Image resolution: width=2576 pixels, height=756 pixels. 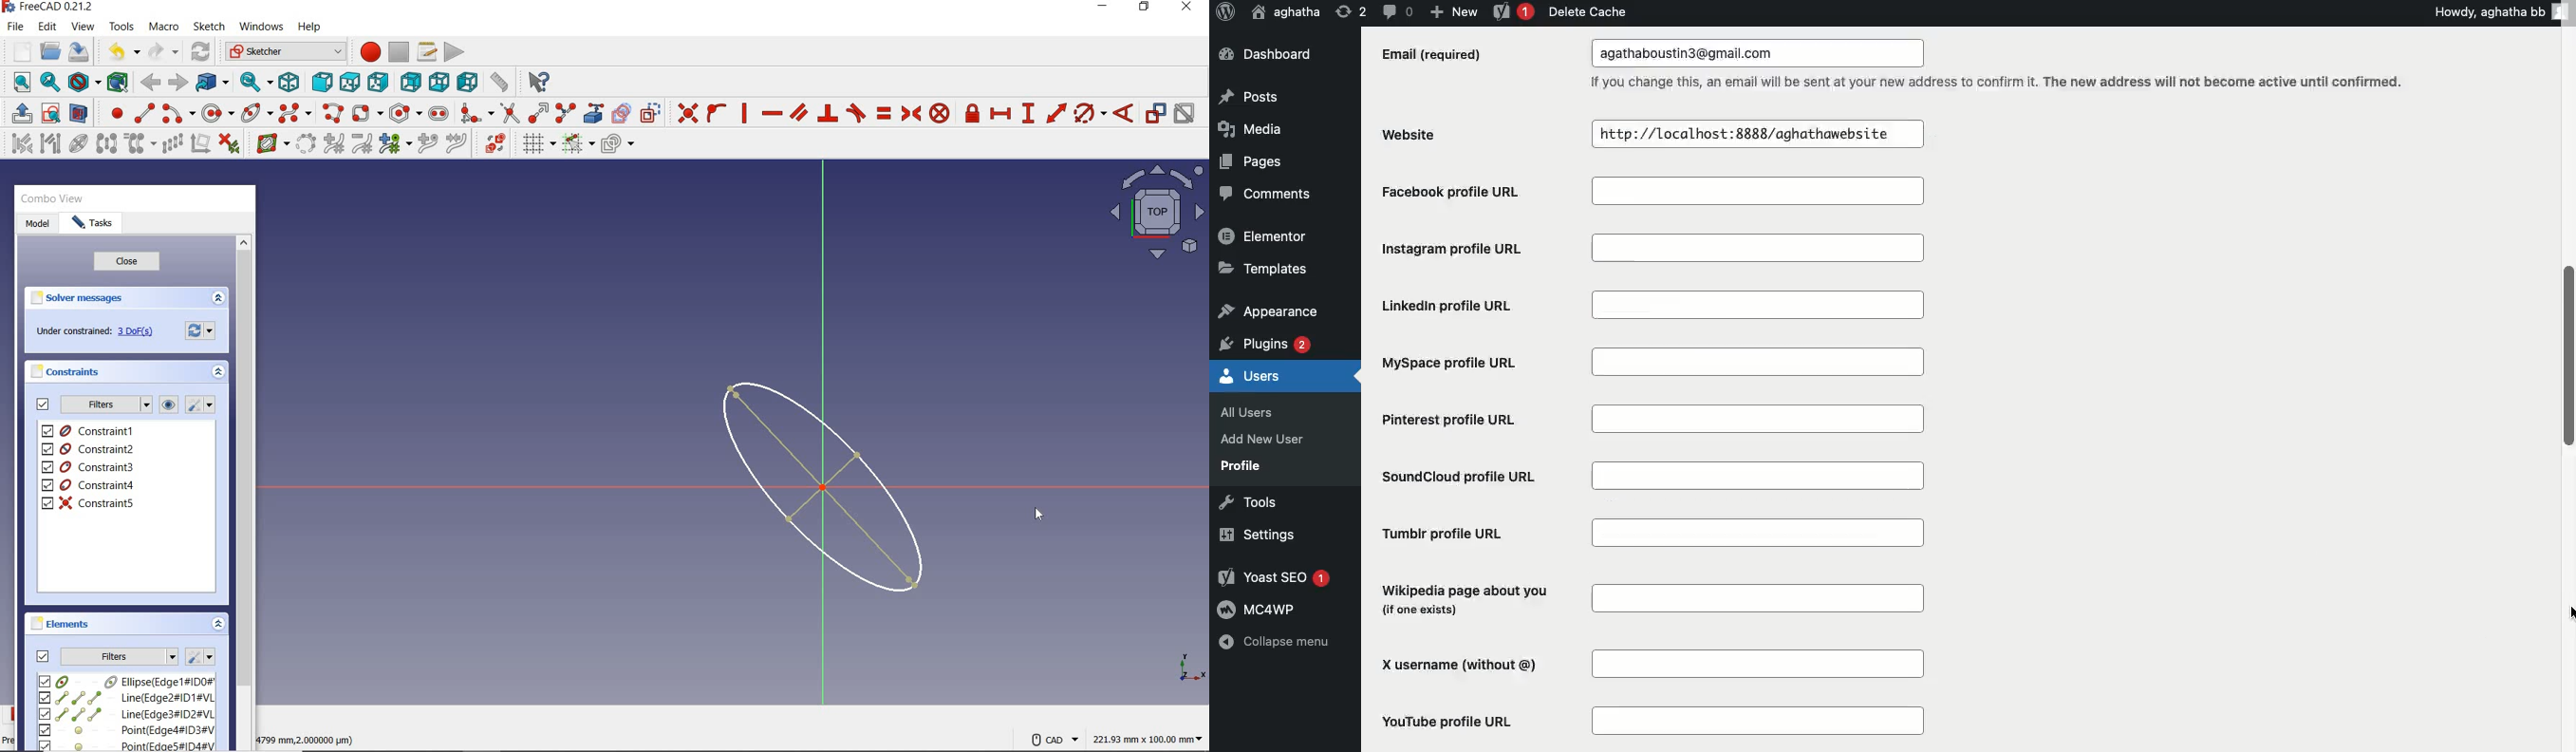 What do you see at coordinates (1000, 112) in the screenshot?
I see `constrain horizontal distance` at bounding box center [1000, 112].